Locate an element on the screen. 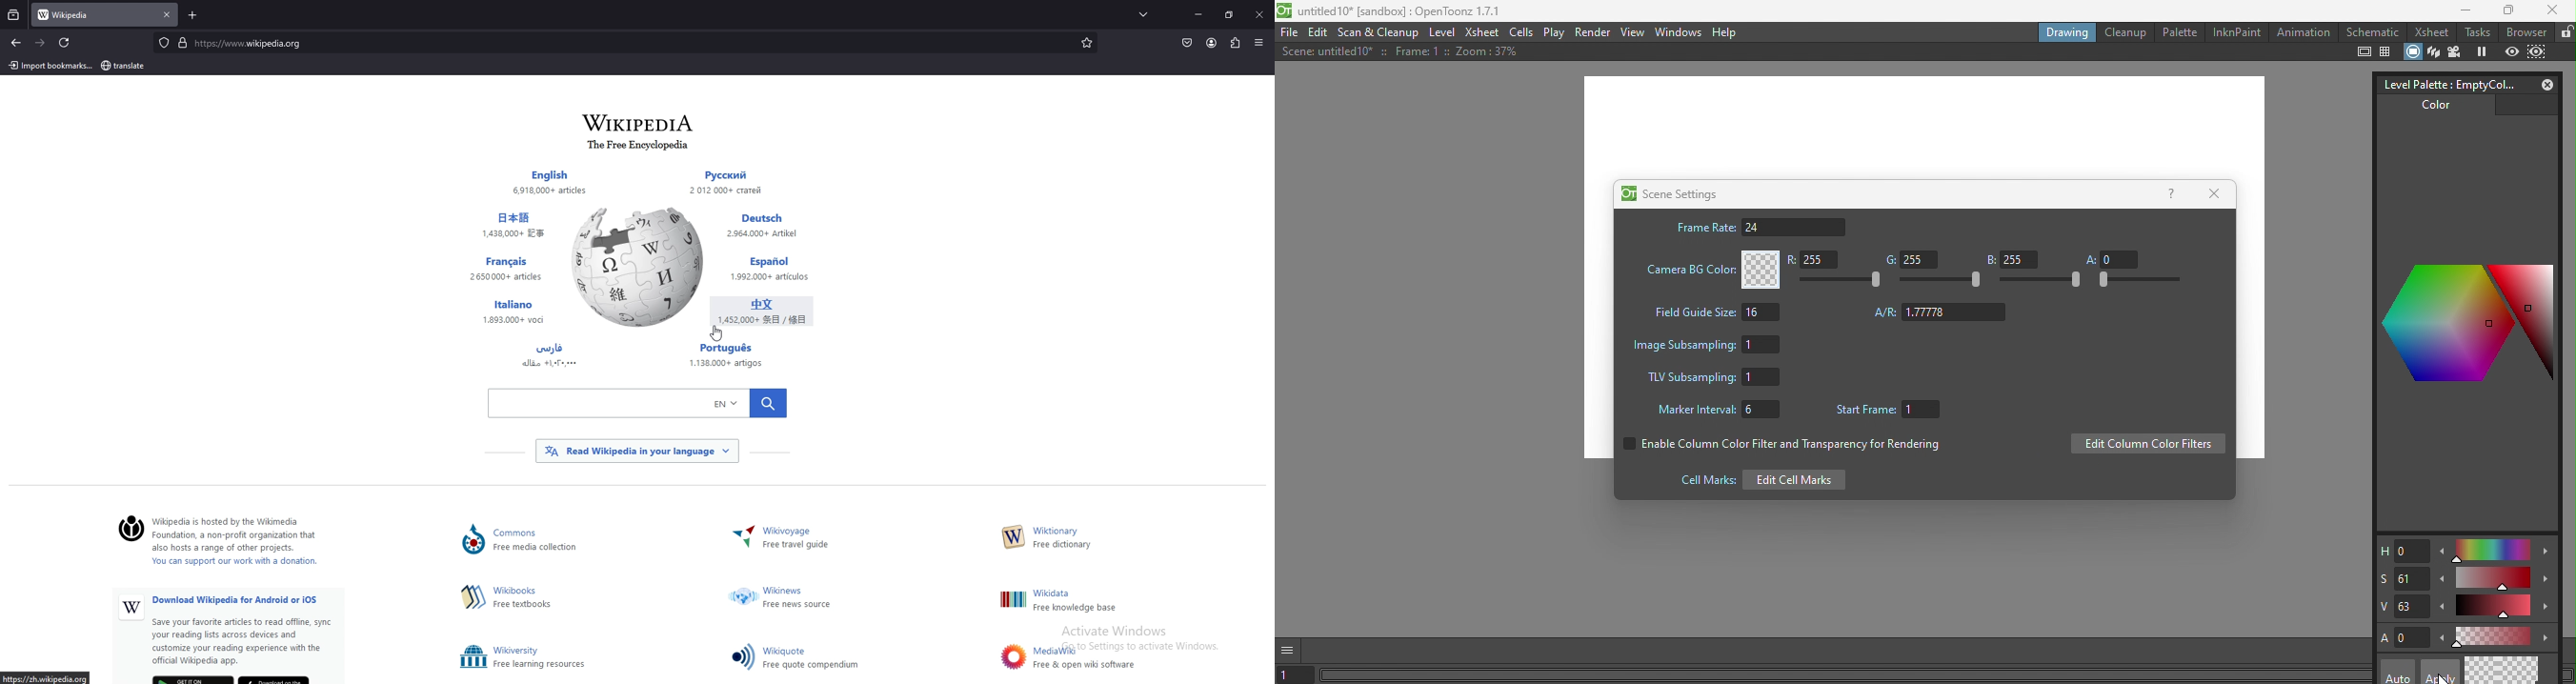   is located at coordinates (1086, 658).